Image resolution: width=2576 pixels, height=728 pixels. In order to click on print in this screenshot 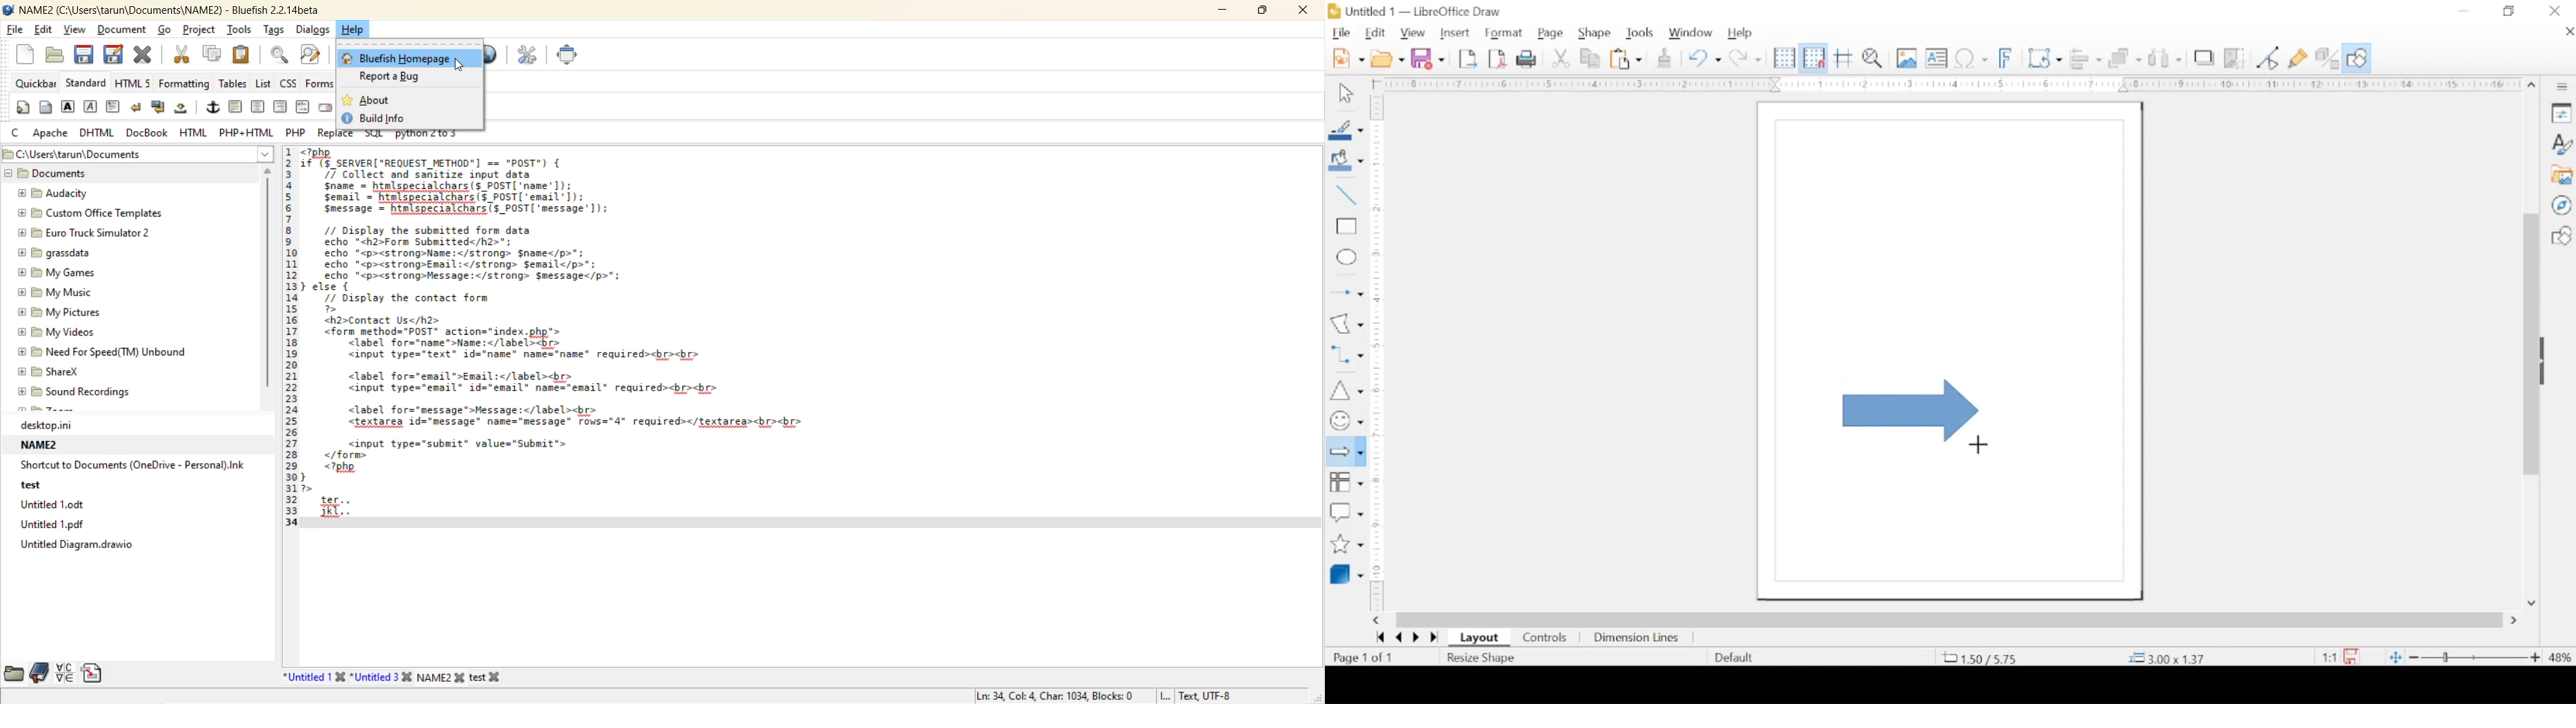, I will do `click(1528, 59)`.